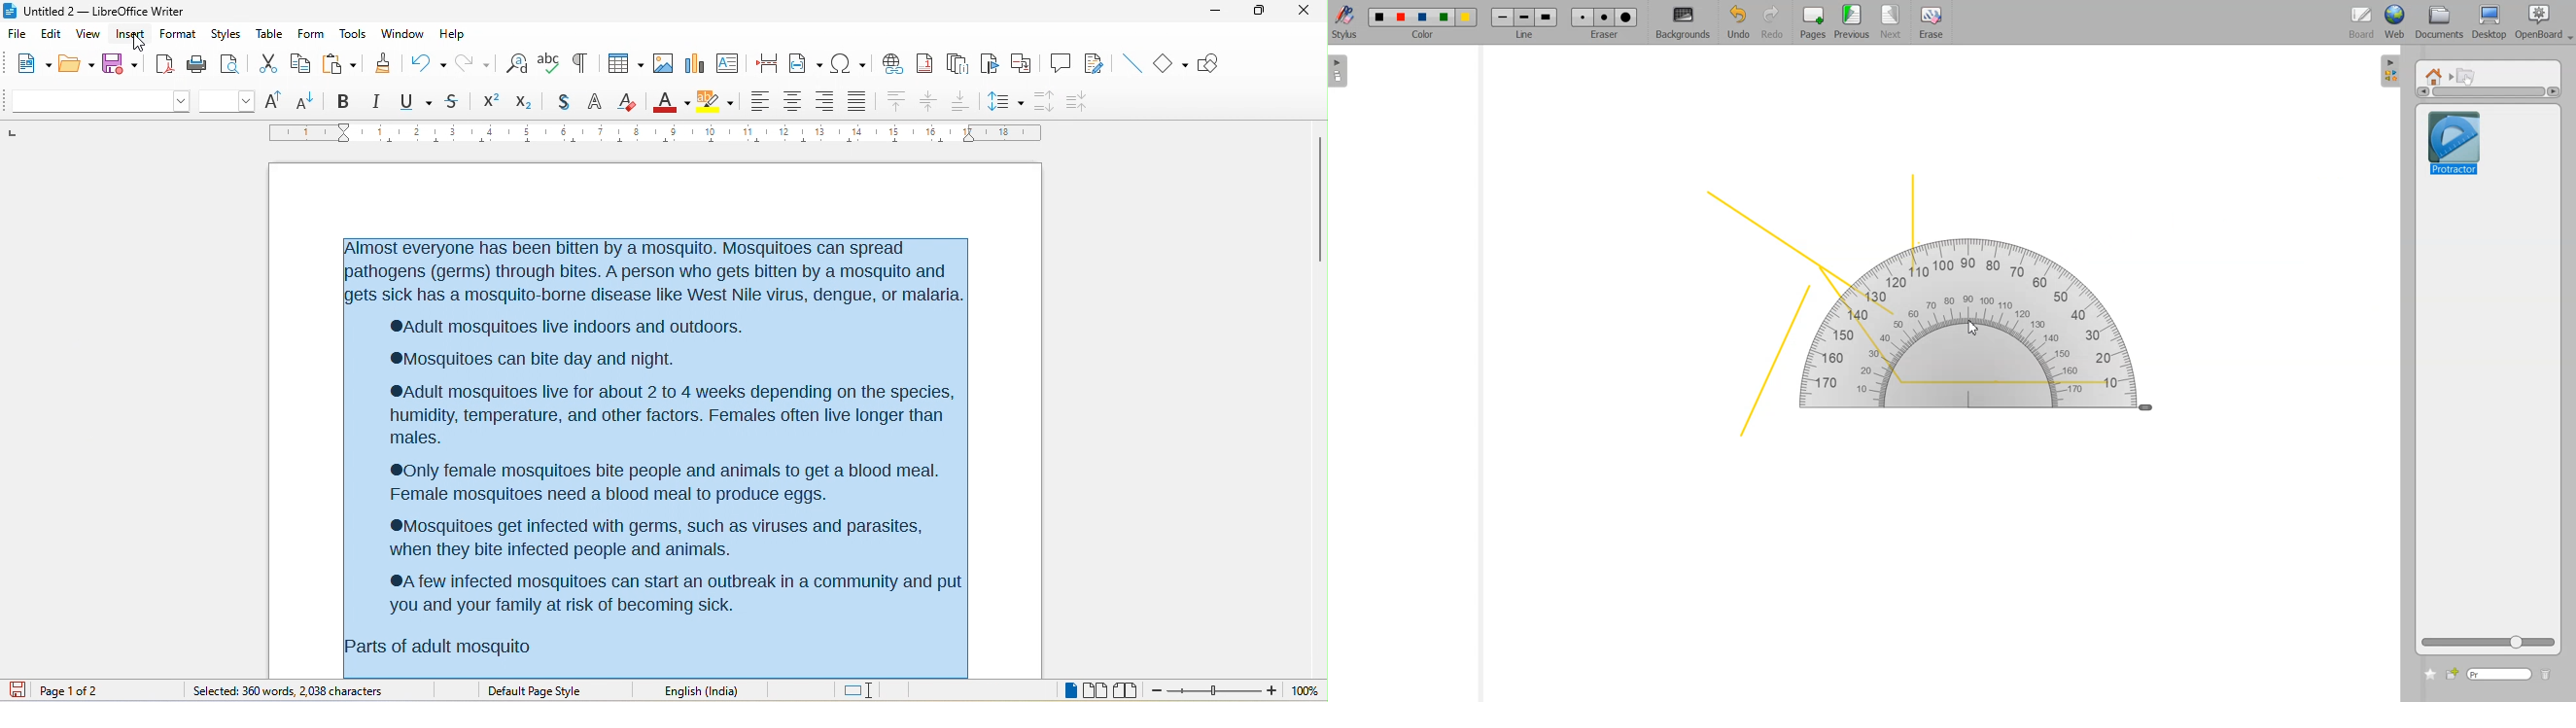 Image resolution: width=2576 pixels, height=728 pixels. Describe the element at coordinates (806, 63) in the screenshot. I see `field` at that location.